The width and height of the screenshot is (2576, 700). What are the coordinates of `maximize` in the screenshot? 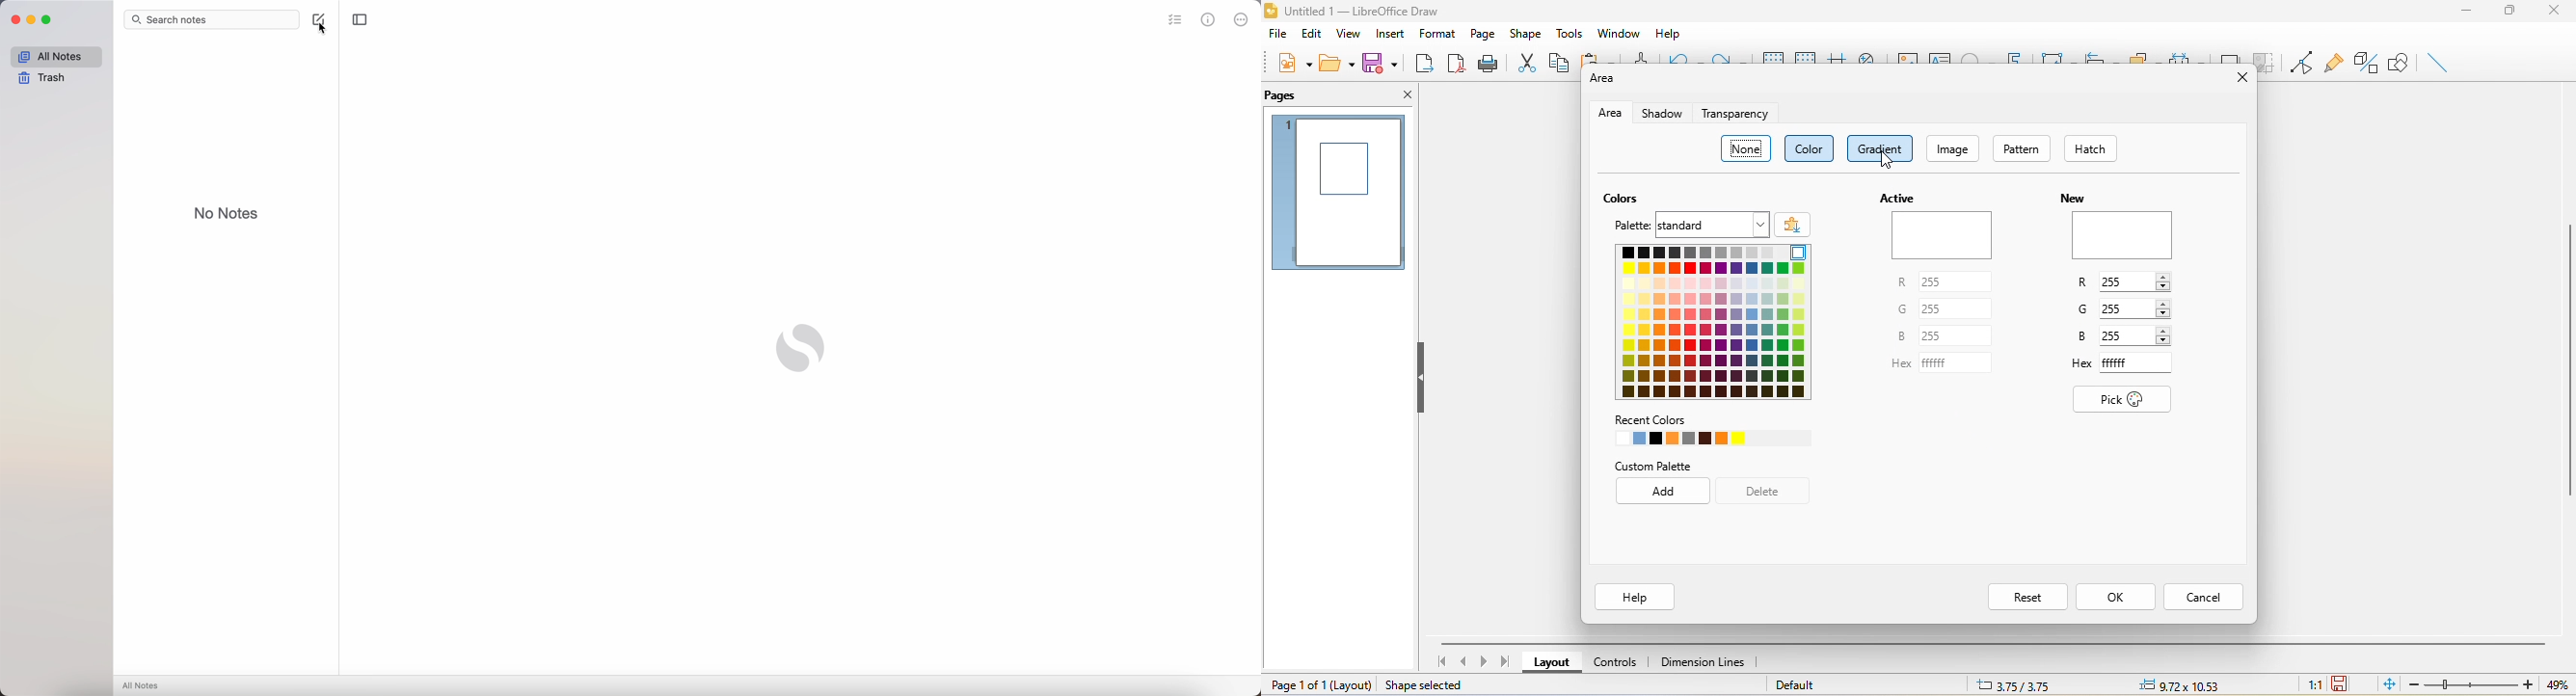 It's located at (2509, 13).